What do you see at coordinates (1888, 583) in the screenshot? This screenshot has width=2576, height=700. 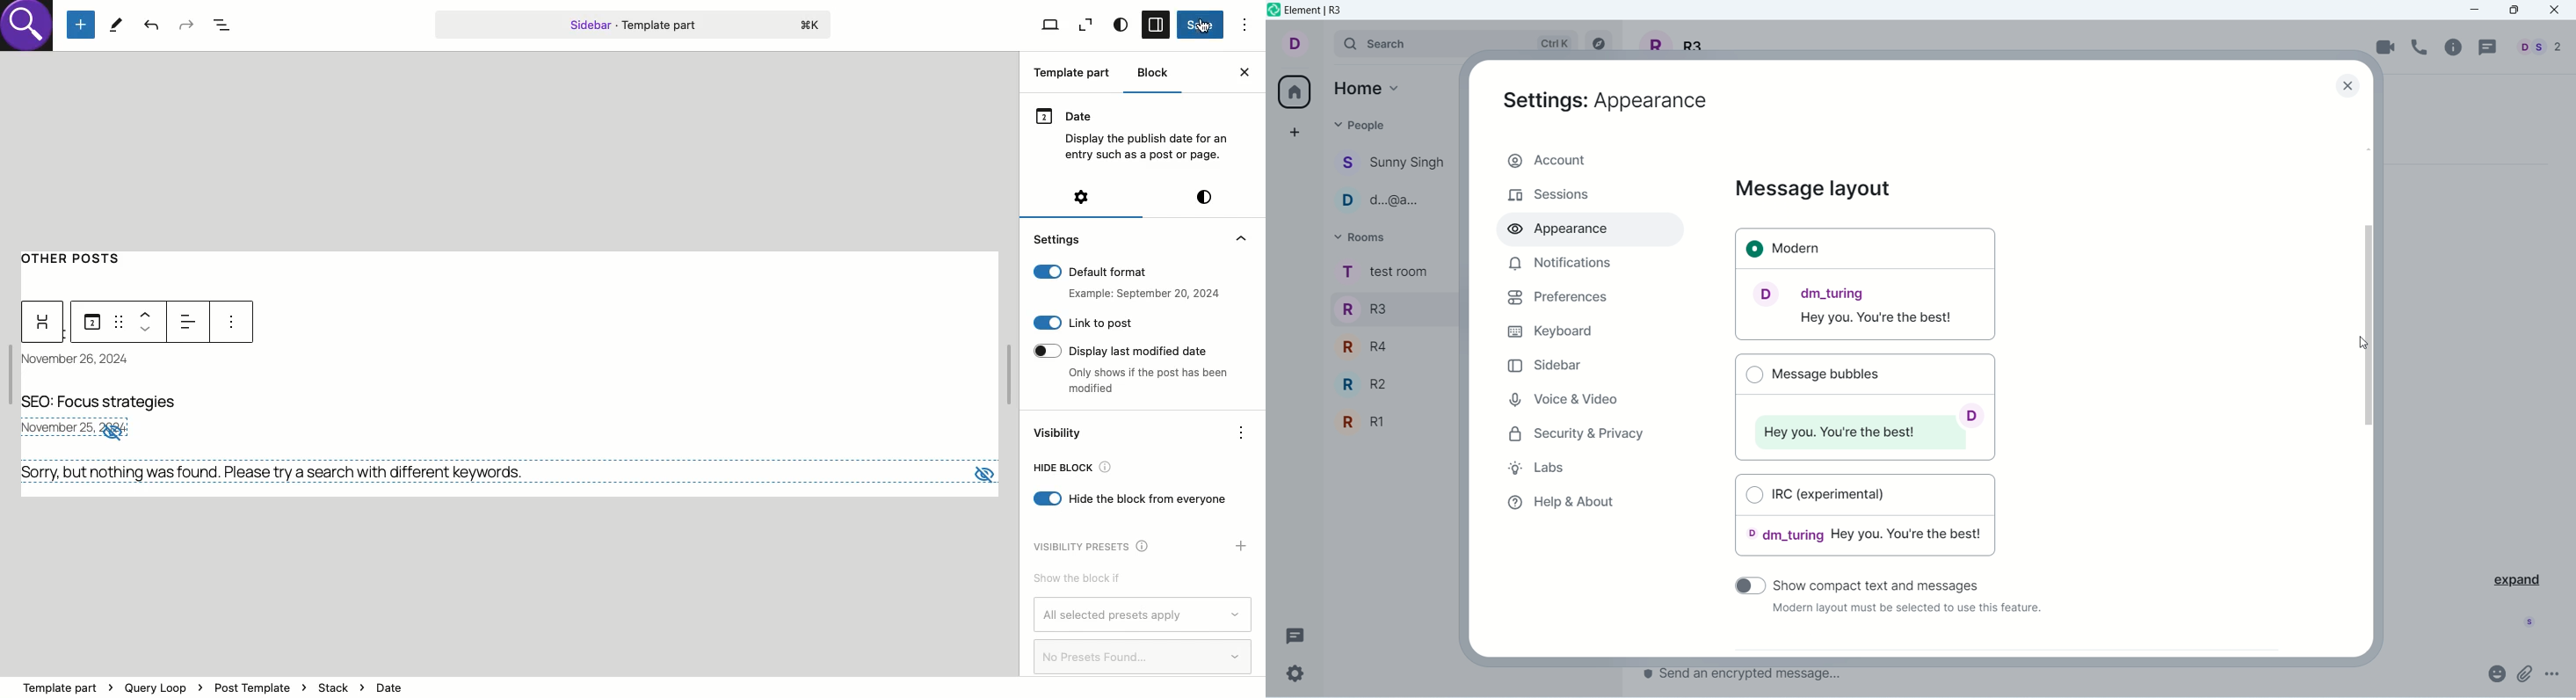 I see `show compact text and message` at bounding box center [1888, 583].